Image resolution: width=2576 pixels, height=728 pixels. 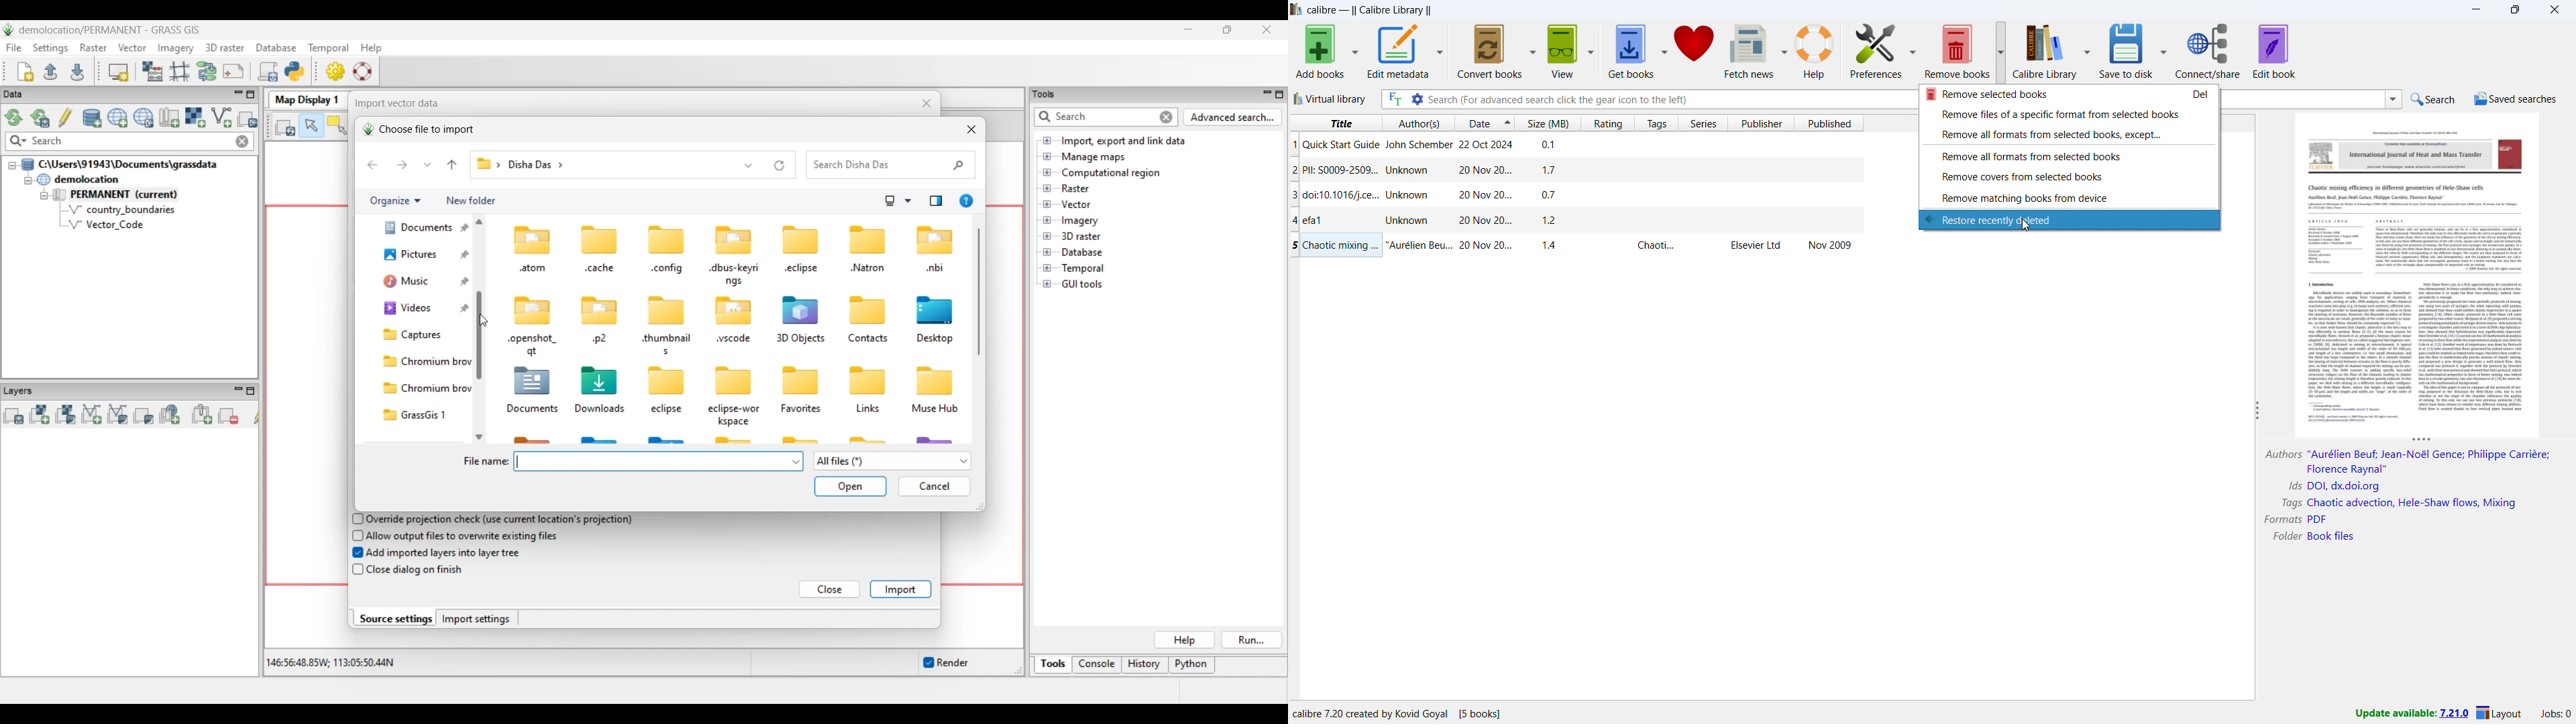 I want to click on book details, so click(x=2406, y=497).